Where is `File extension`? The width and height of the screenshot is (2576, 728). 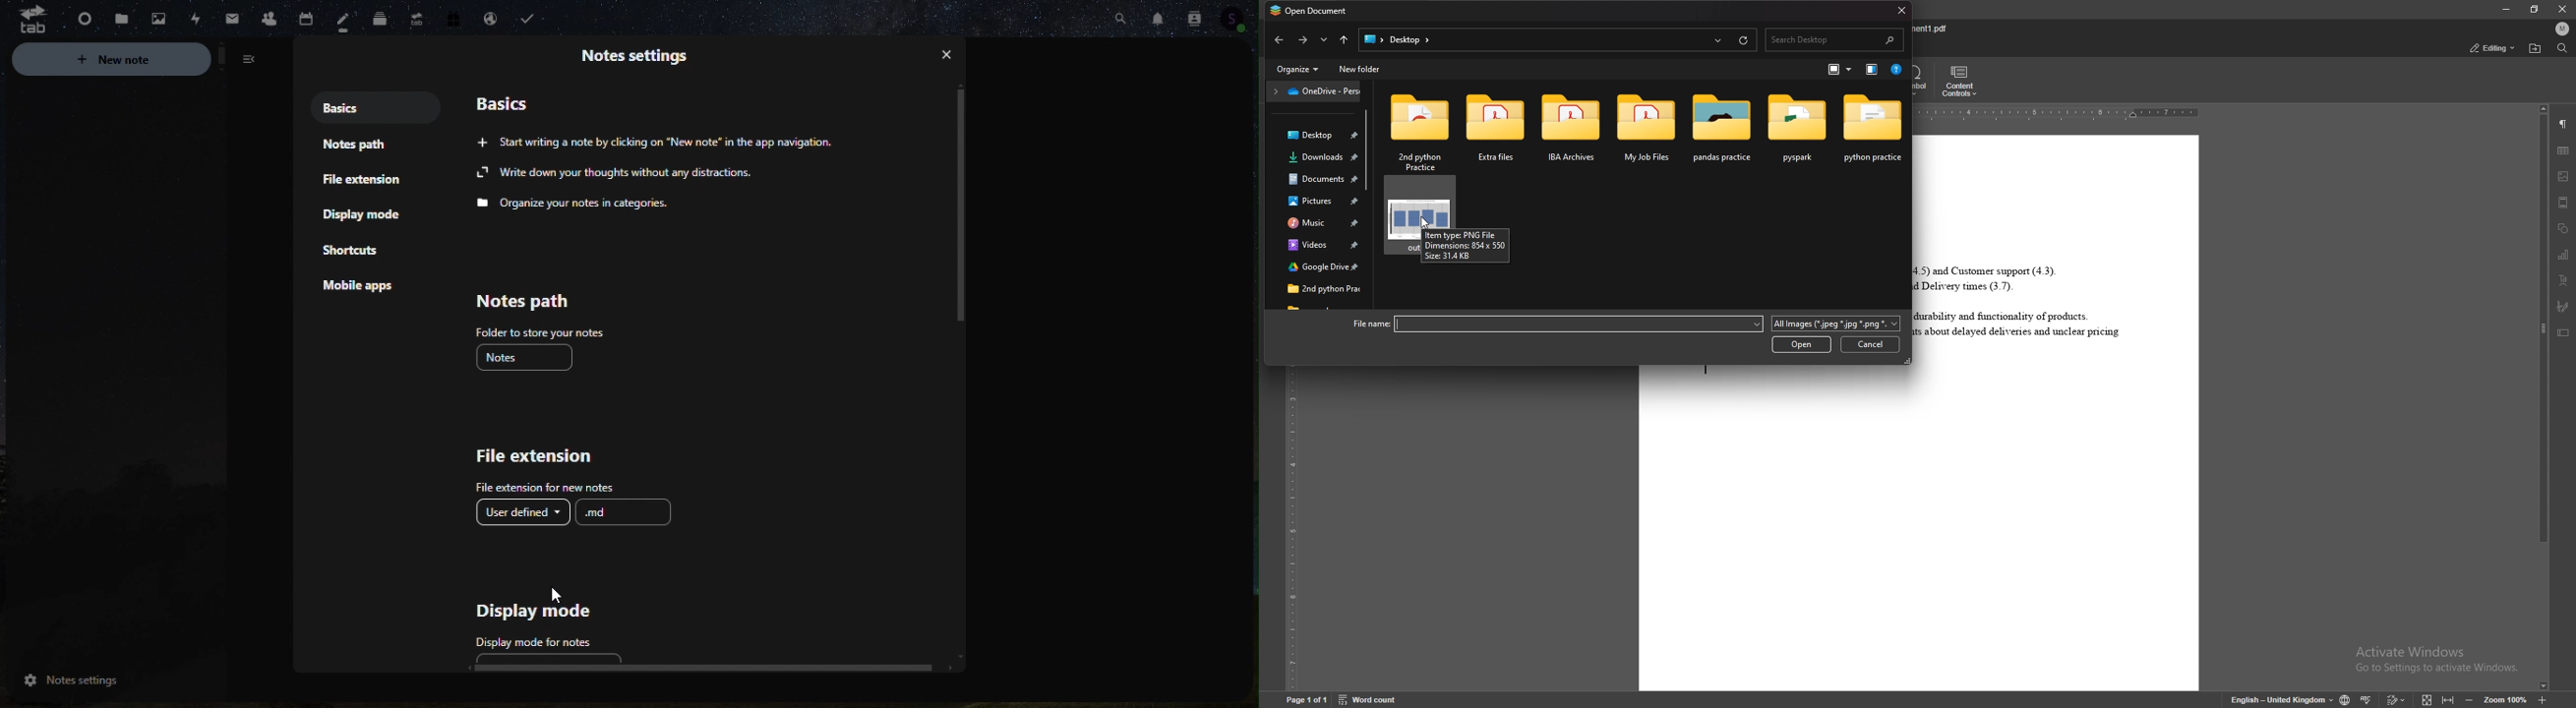
File extension is located at coordinates (548, 469).